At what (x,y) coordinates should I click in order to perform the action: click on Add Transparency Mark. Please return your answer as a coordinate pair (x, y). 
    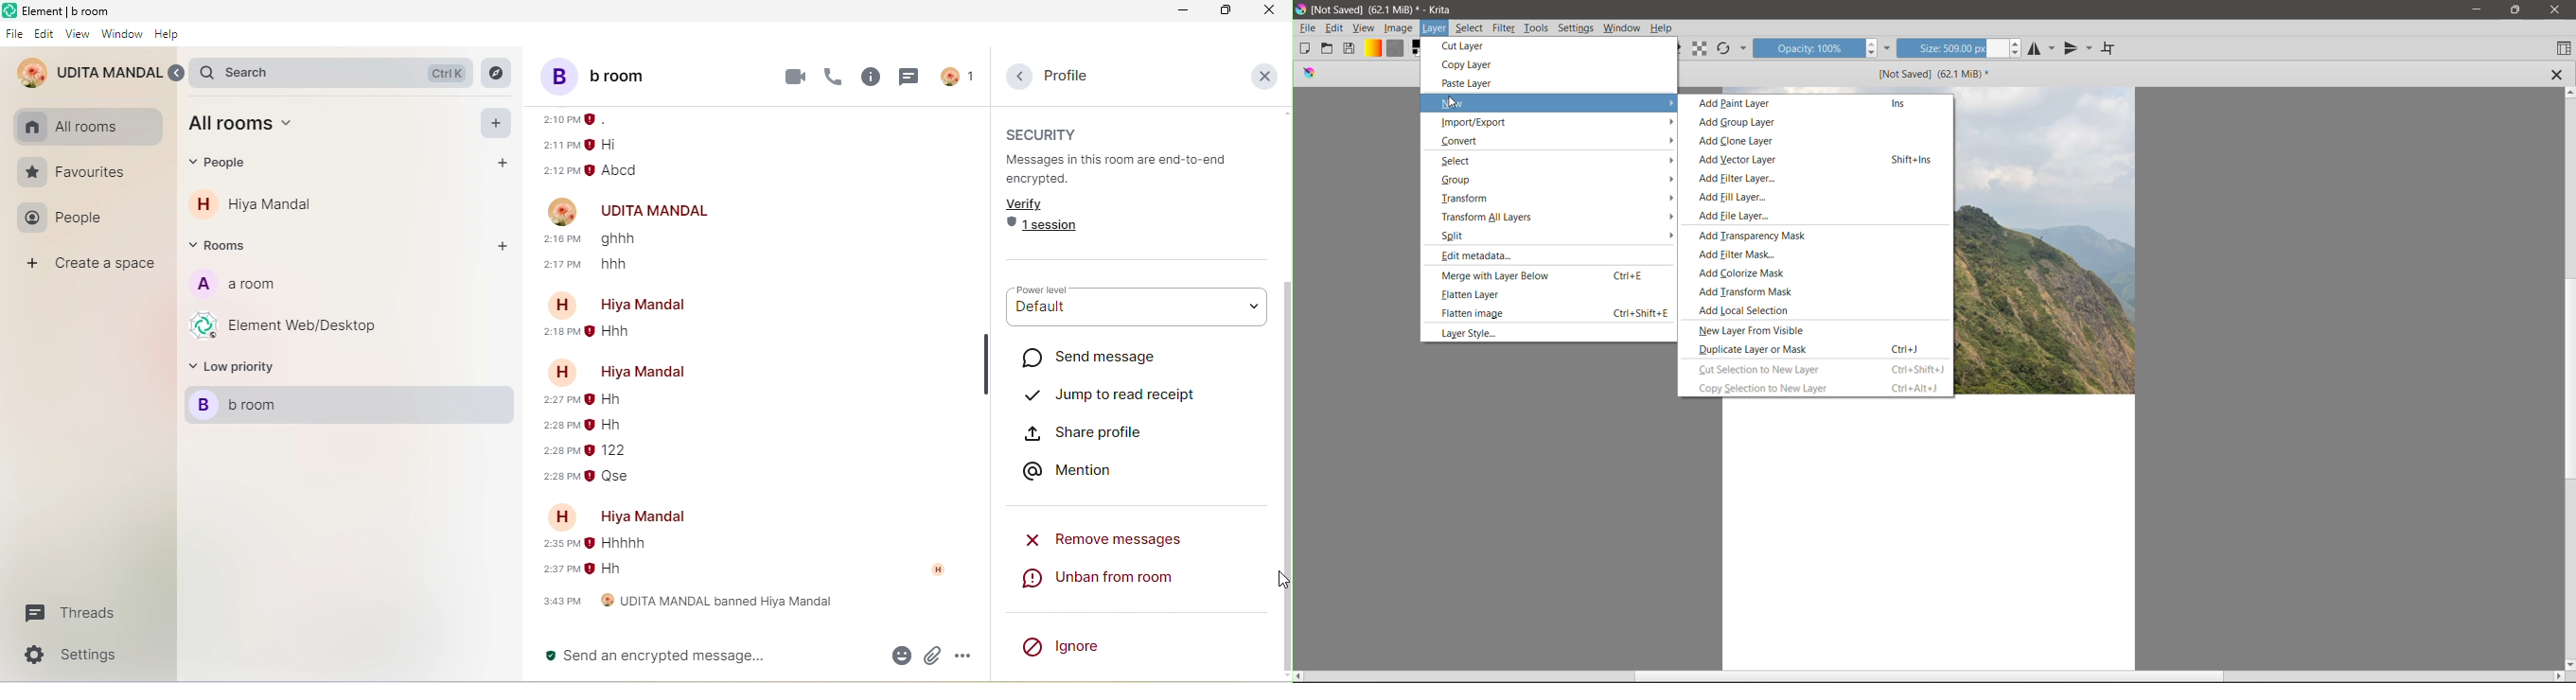
    Looking at the image, I should click on (1759, 235).